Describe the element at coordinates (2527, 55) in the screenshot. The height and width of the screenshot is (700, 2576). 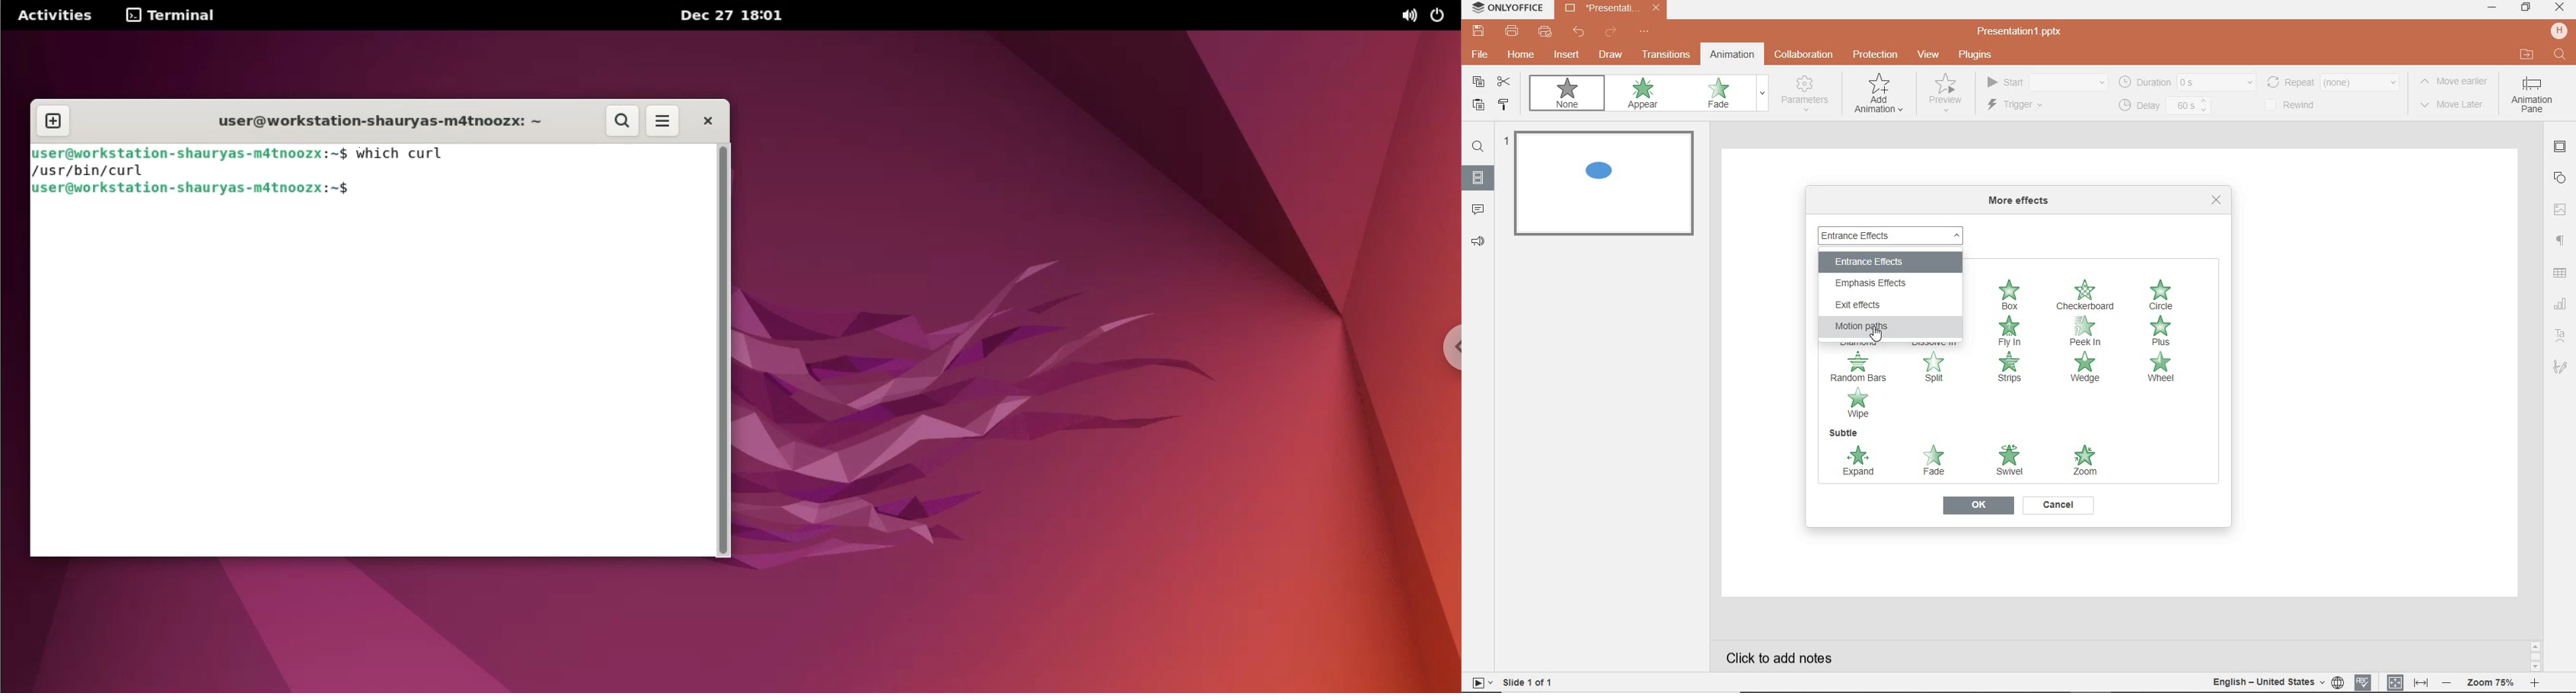
I see `OPEN FILE LOCATION` at that location.